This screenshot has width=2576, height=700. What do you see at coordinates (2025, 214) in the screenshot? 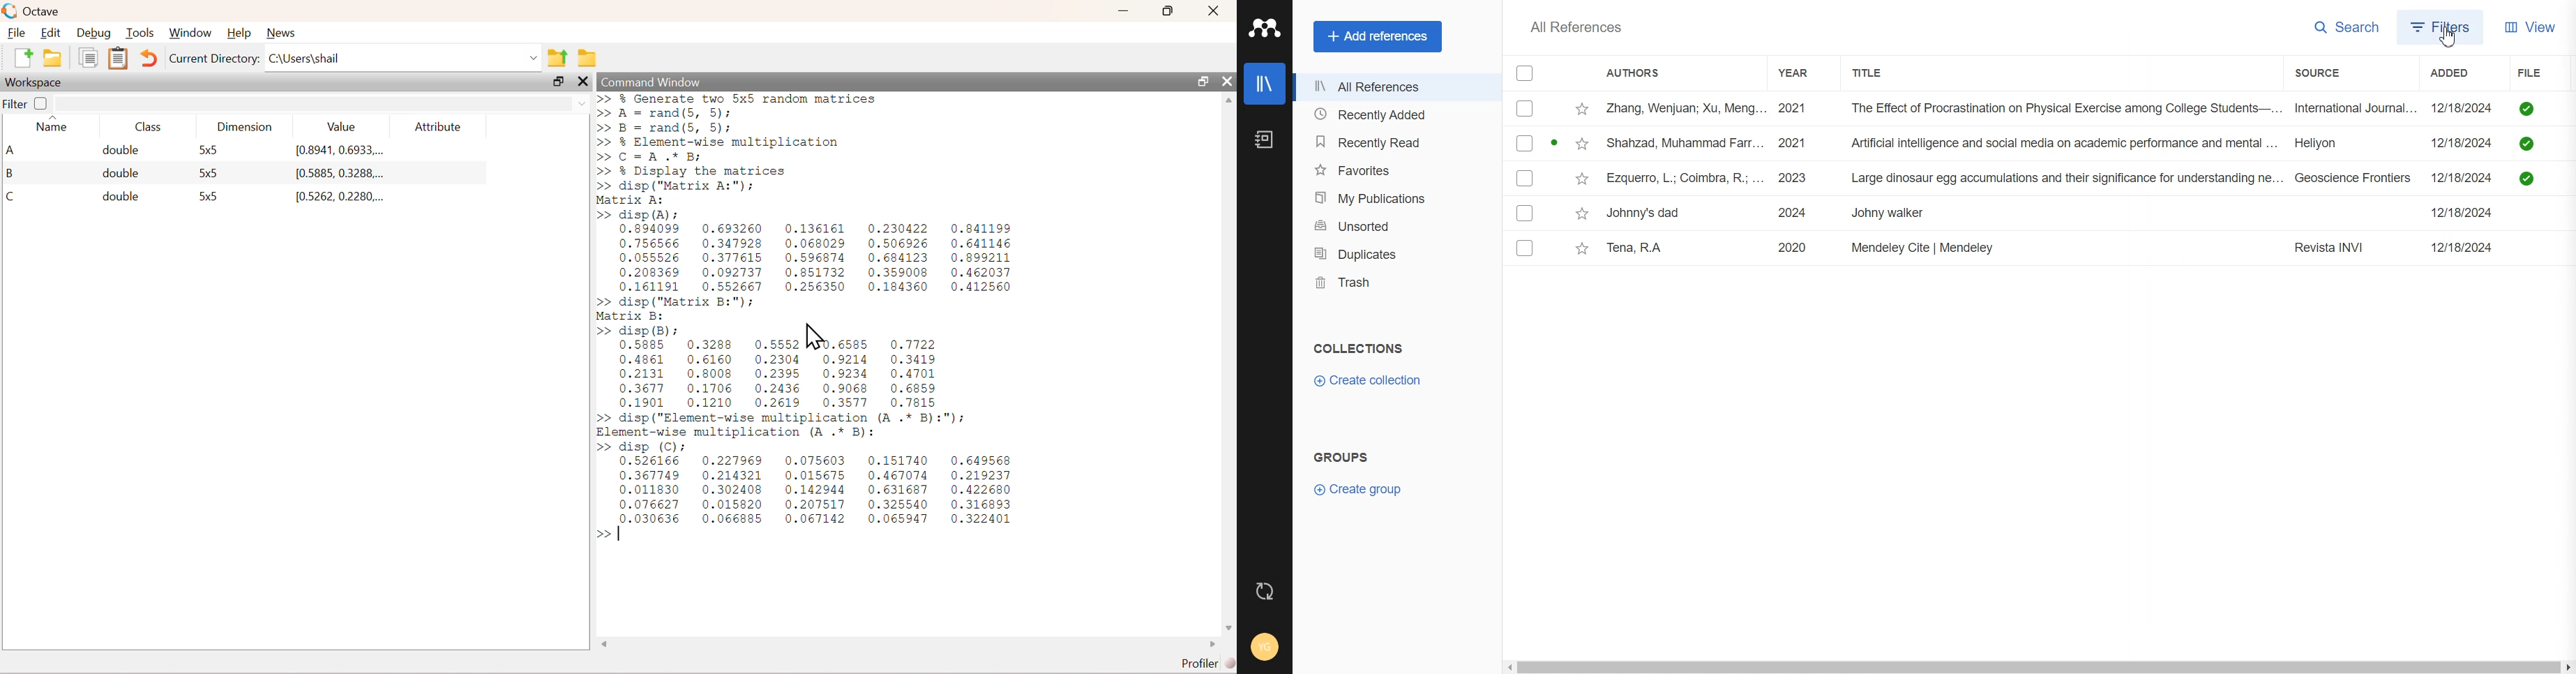
I see `File` at bounding box center [2025, 214].